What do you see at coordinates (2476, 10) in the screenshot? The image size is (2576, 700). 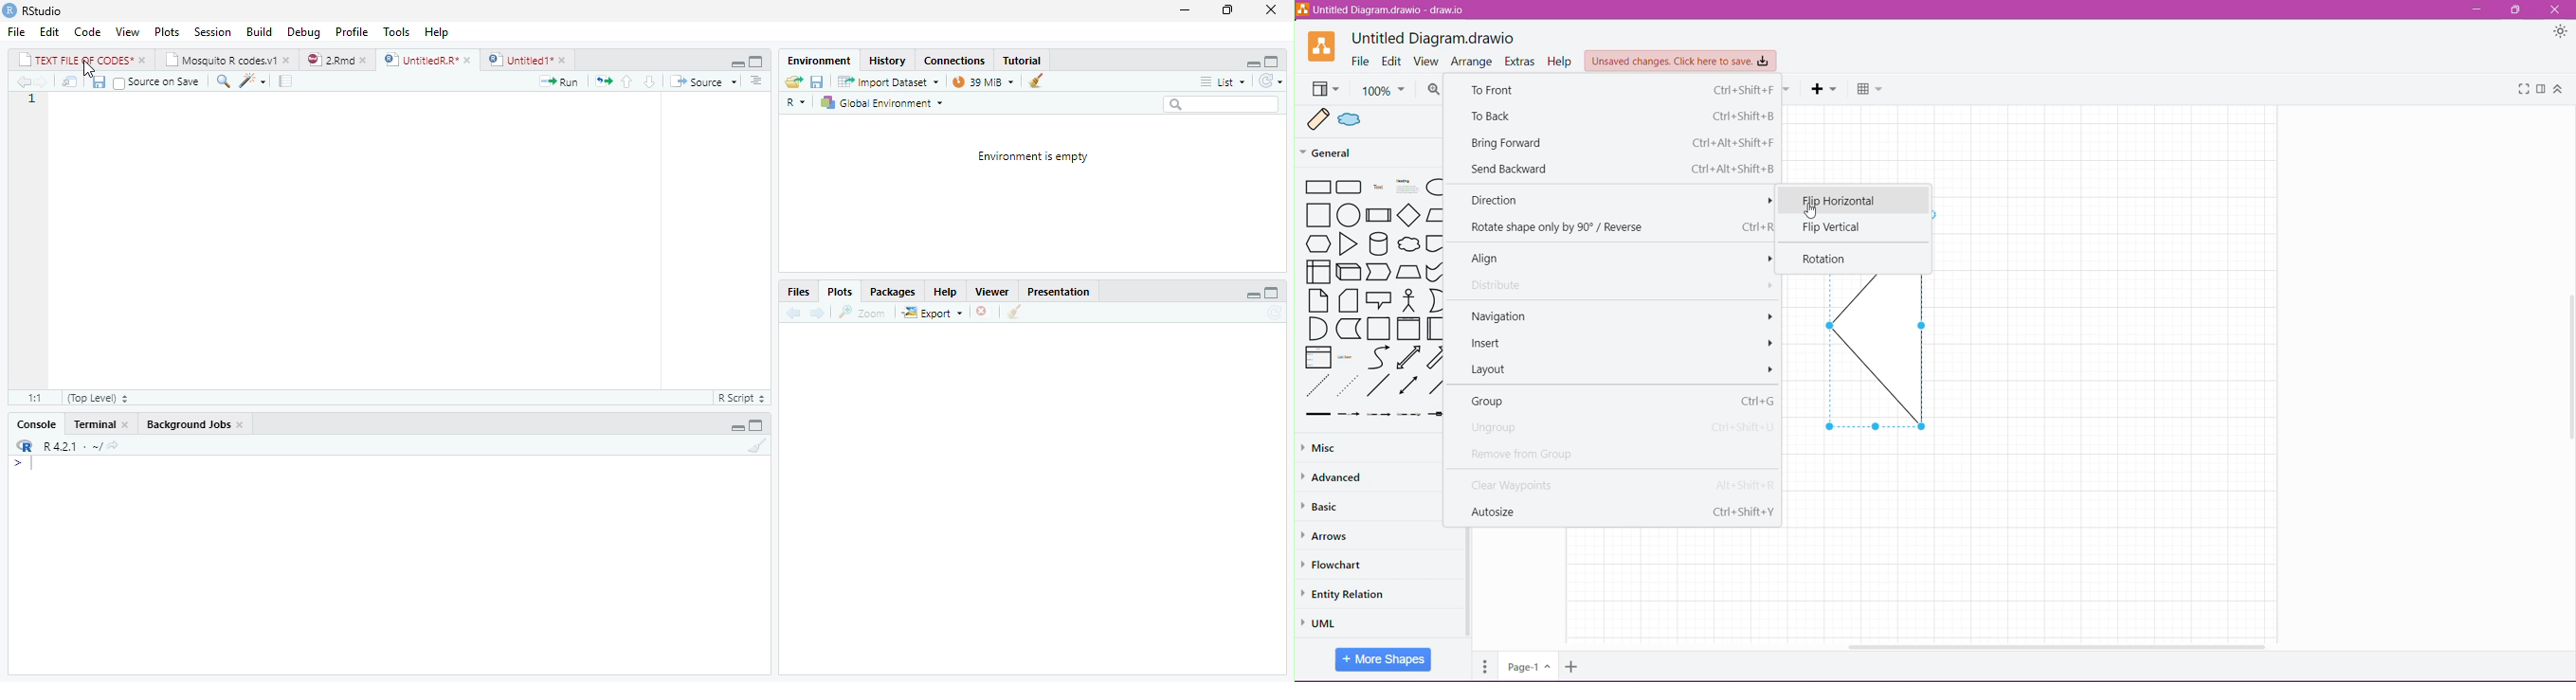 I see `Minimize` at bounding box center [2476, 10].